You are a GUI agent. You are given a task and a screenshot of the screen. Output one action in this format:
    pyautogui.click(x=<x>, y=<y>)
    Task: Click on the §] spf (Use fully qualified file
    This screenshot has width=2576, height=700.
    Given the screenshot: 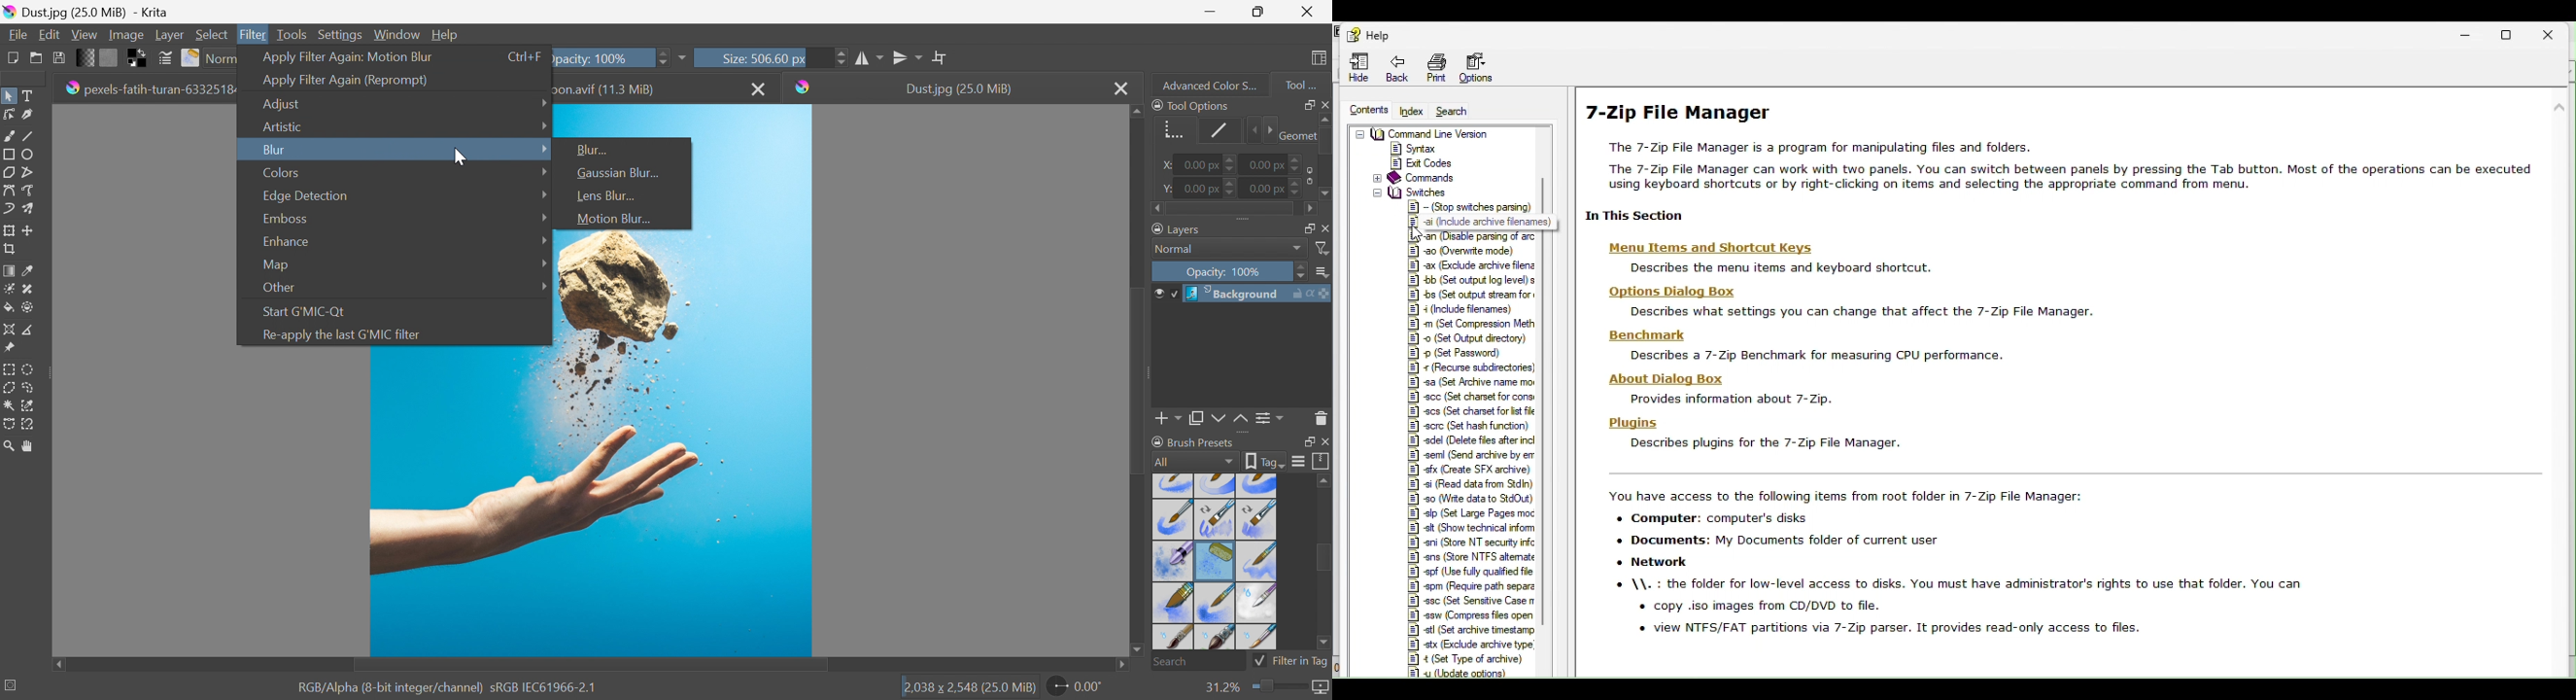 What is the action you would take?
    pyautogui.click(x=1471, y=571)
    